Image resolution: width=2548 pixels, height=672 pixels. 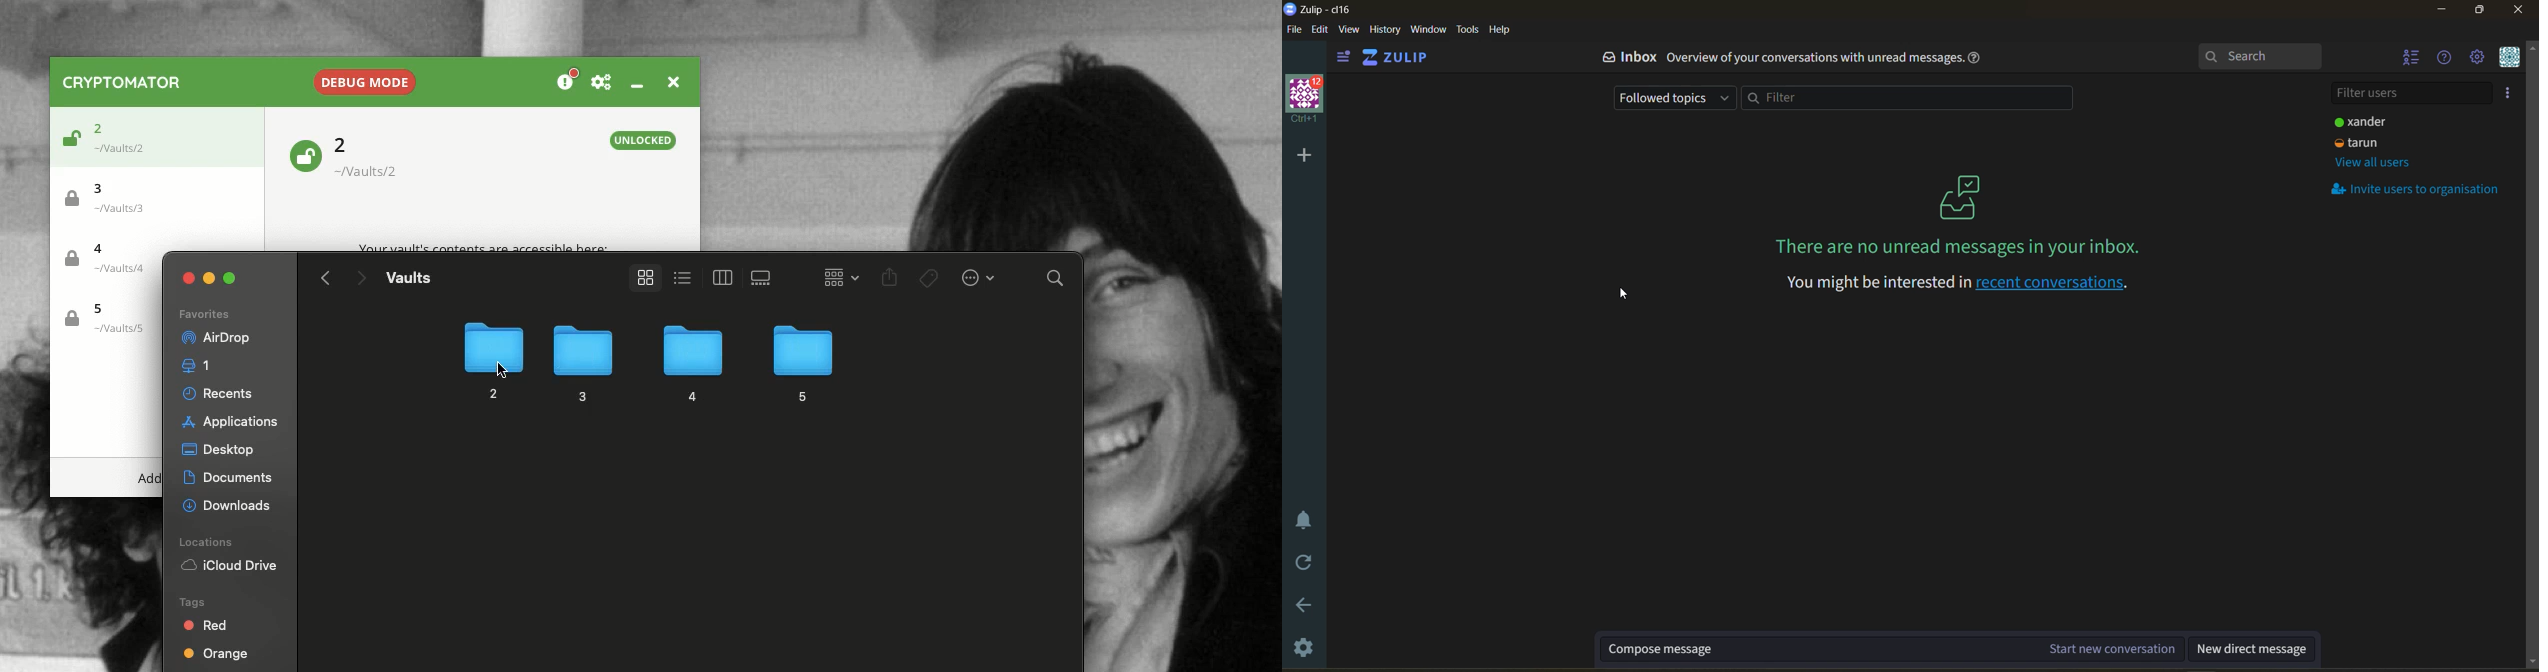 What do you see at coordinates (644, 140) in the screenshot?
I see `Unlocked` at bounding box center [644, 140].